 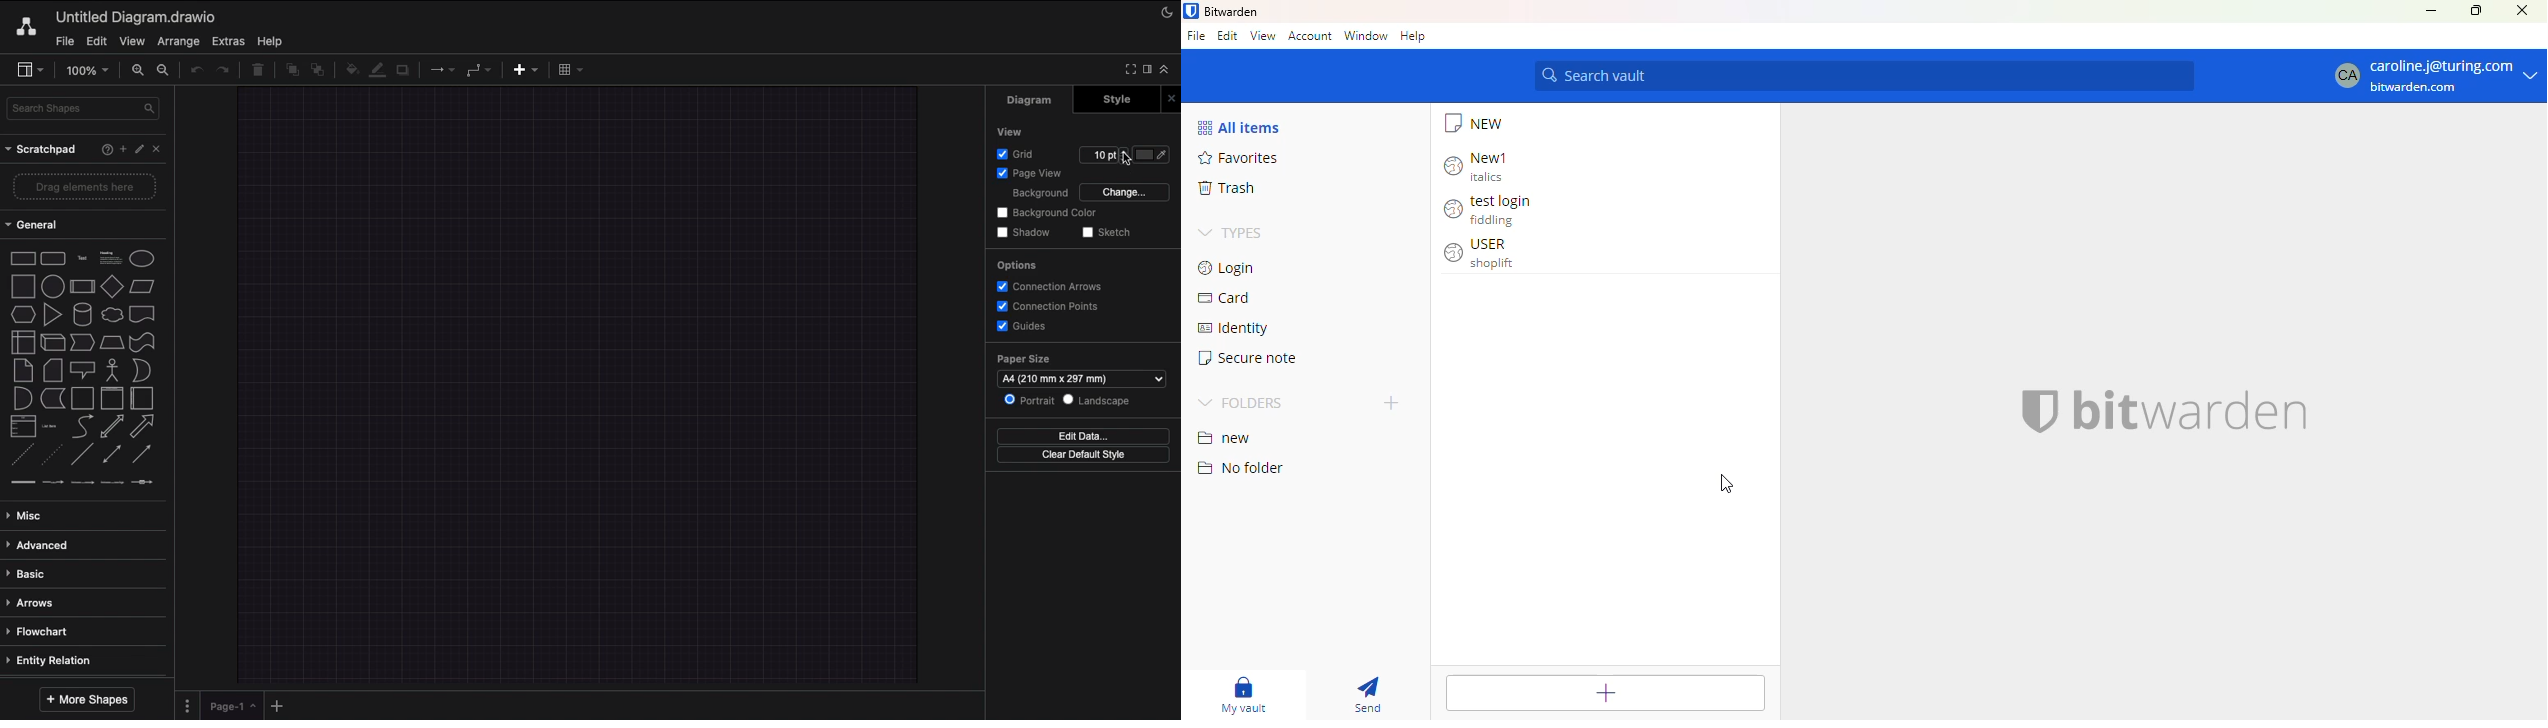 I want to click on Help, so click(x=275, y=41).